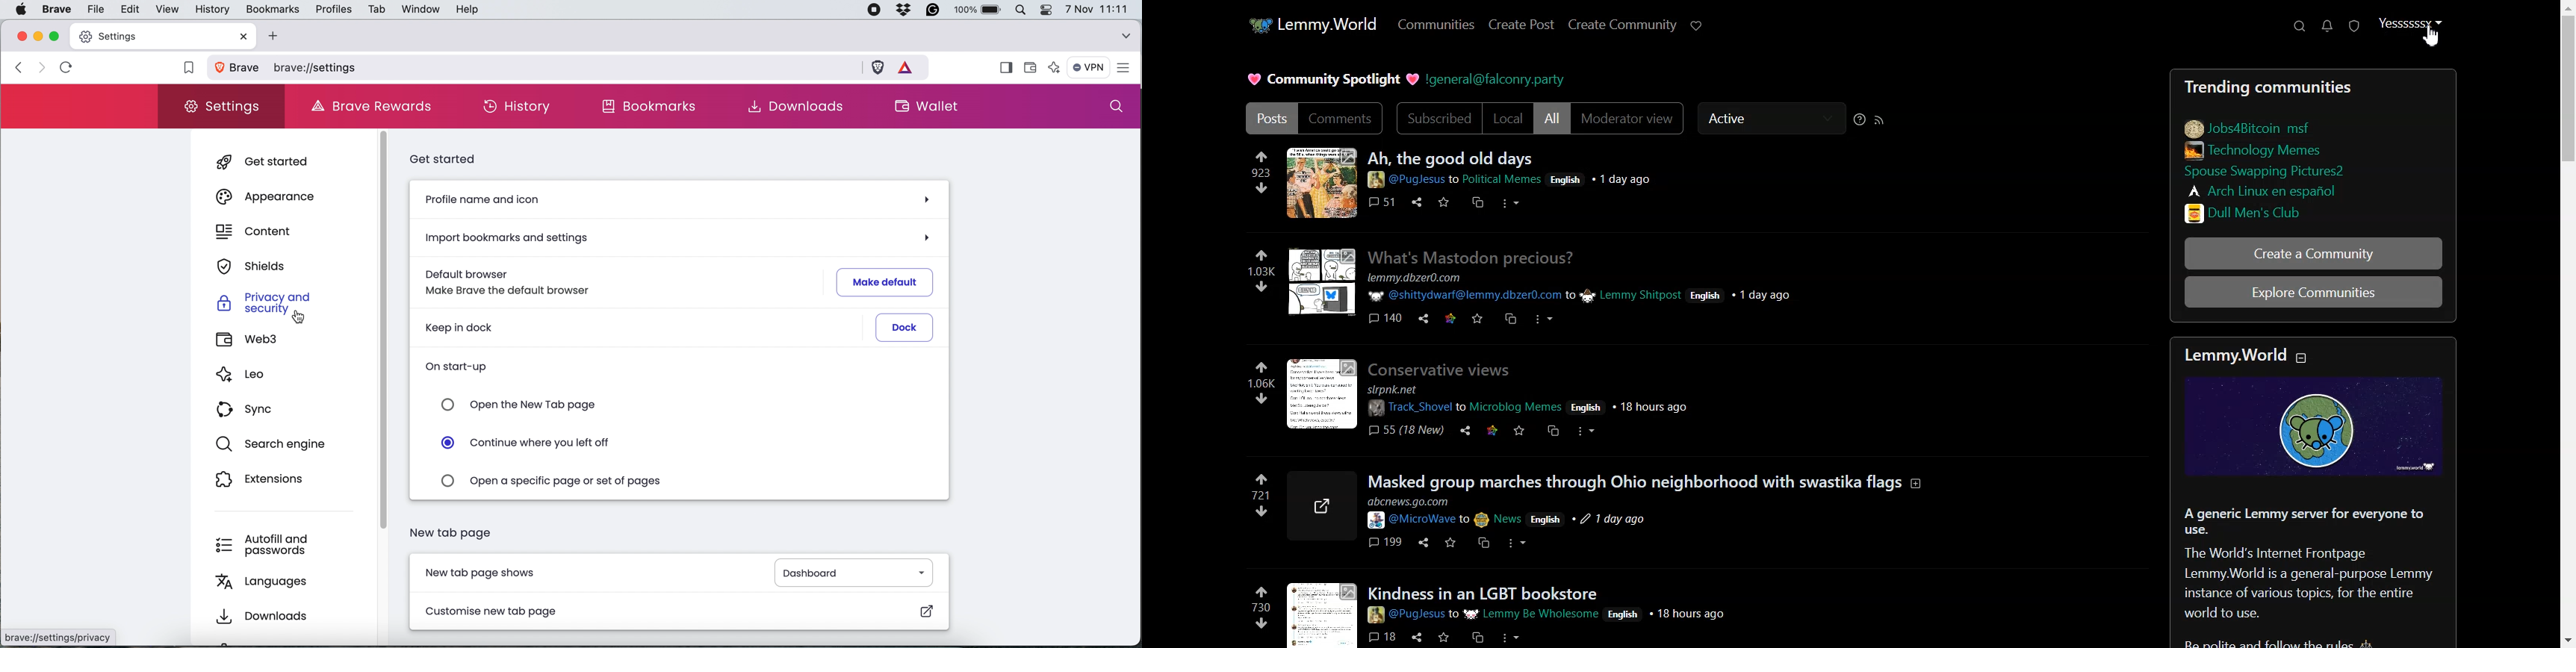 This screenshot has height=672, width=2576. I want to click on Support Lemmy, so click(1698, 25).